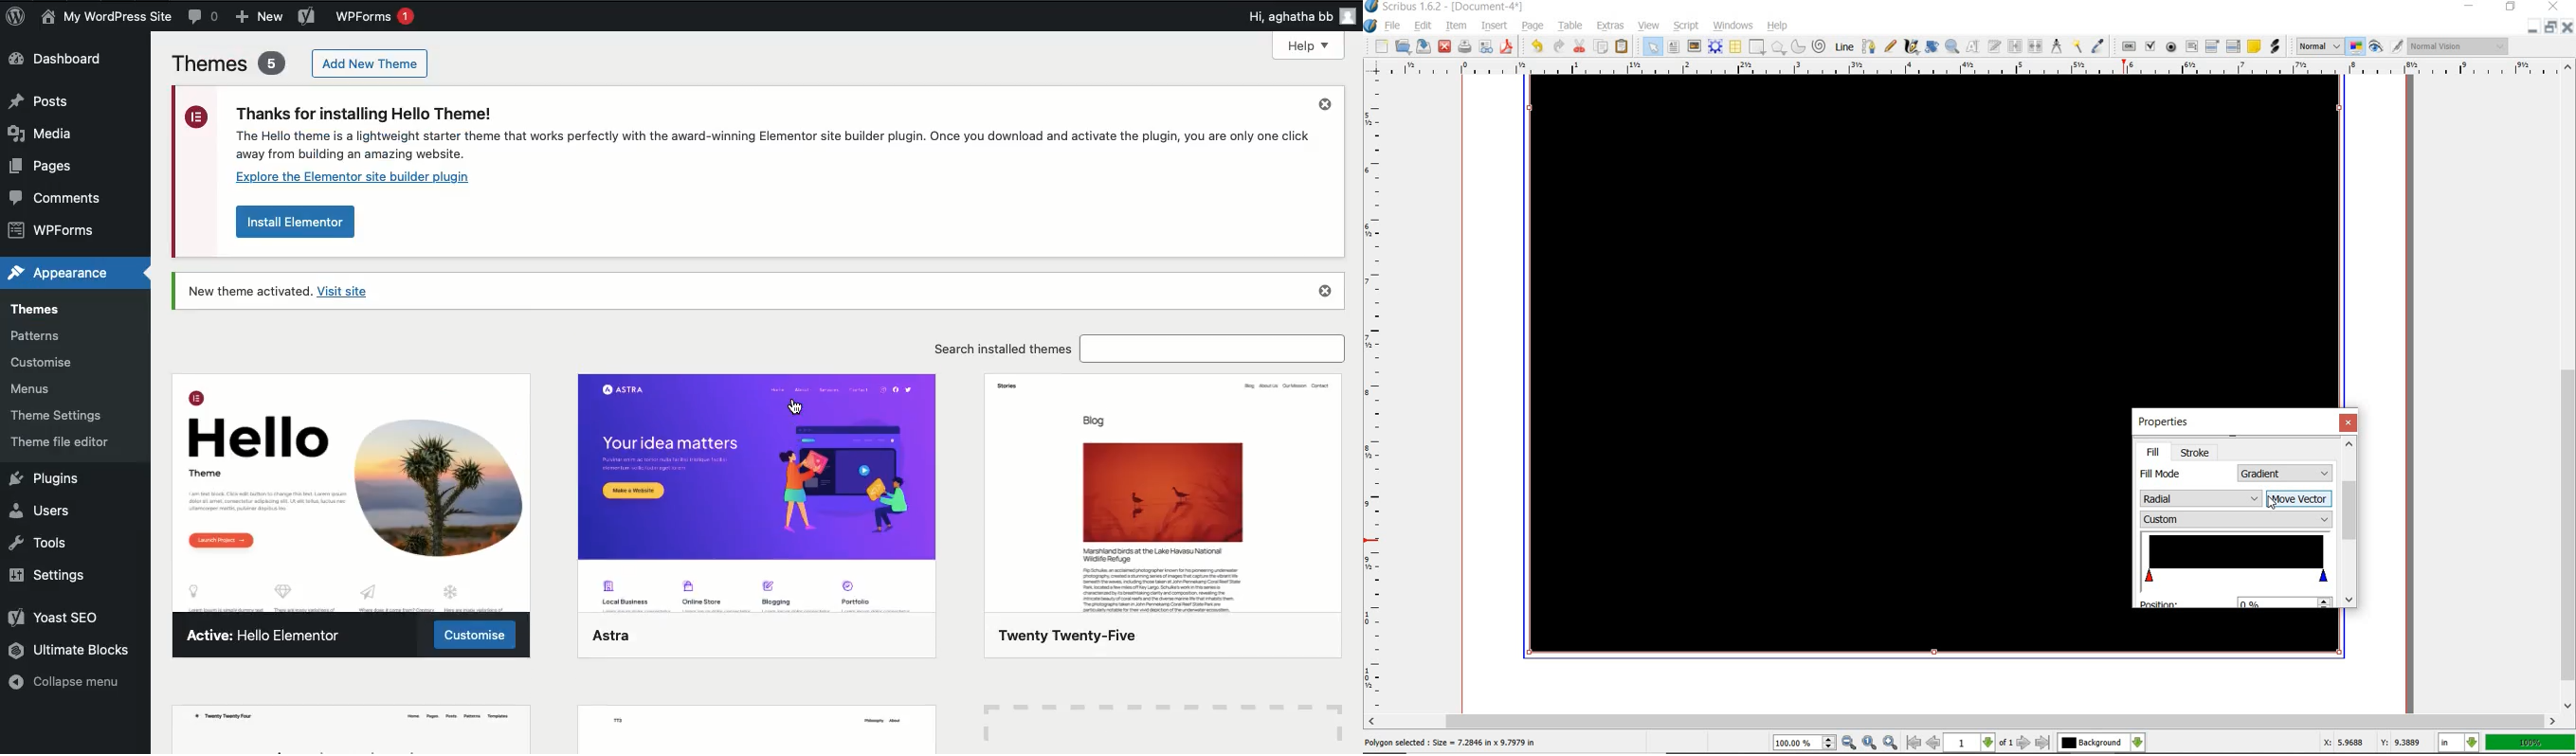  I want to click on view, so click(1649, 26).